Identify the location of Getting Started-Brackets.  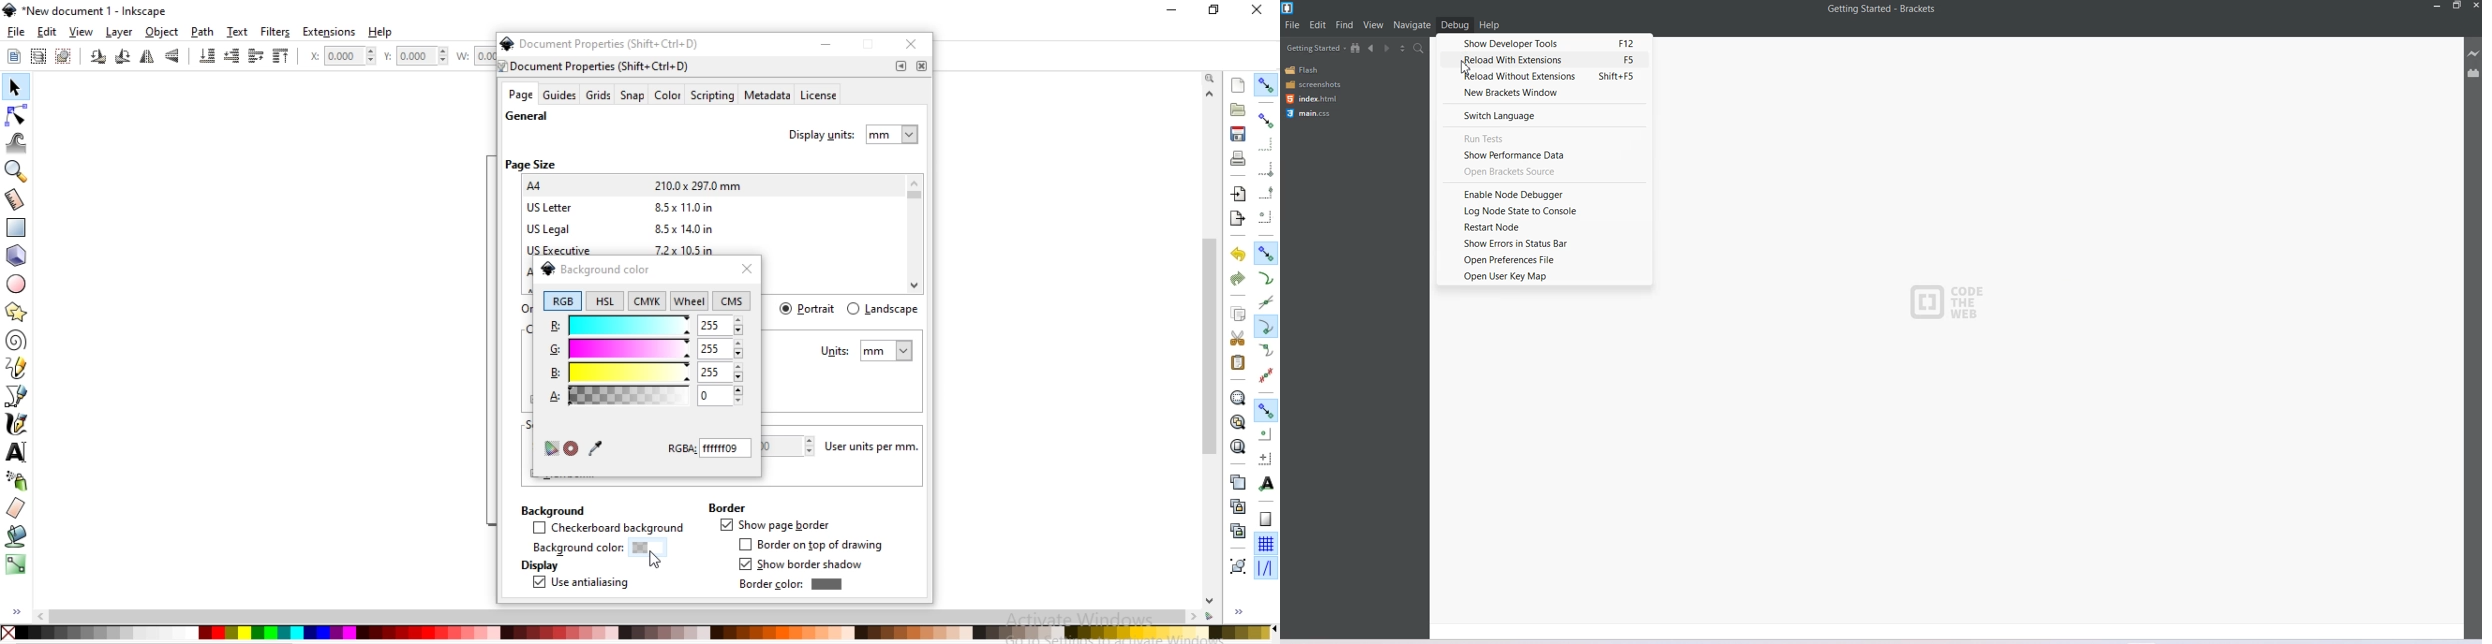
(1882, 9).